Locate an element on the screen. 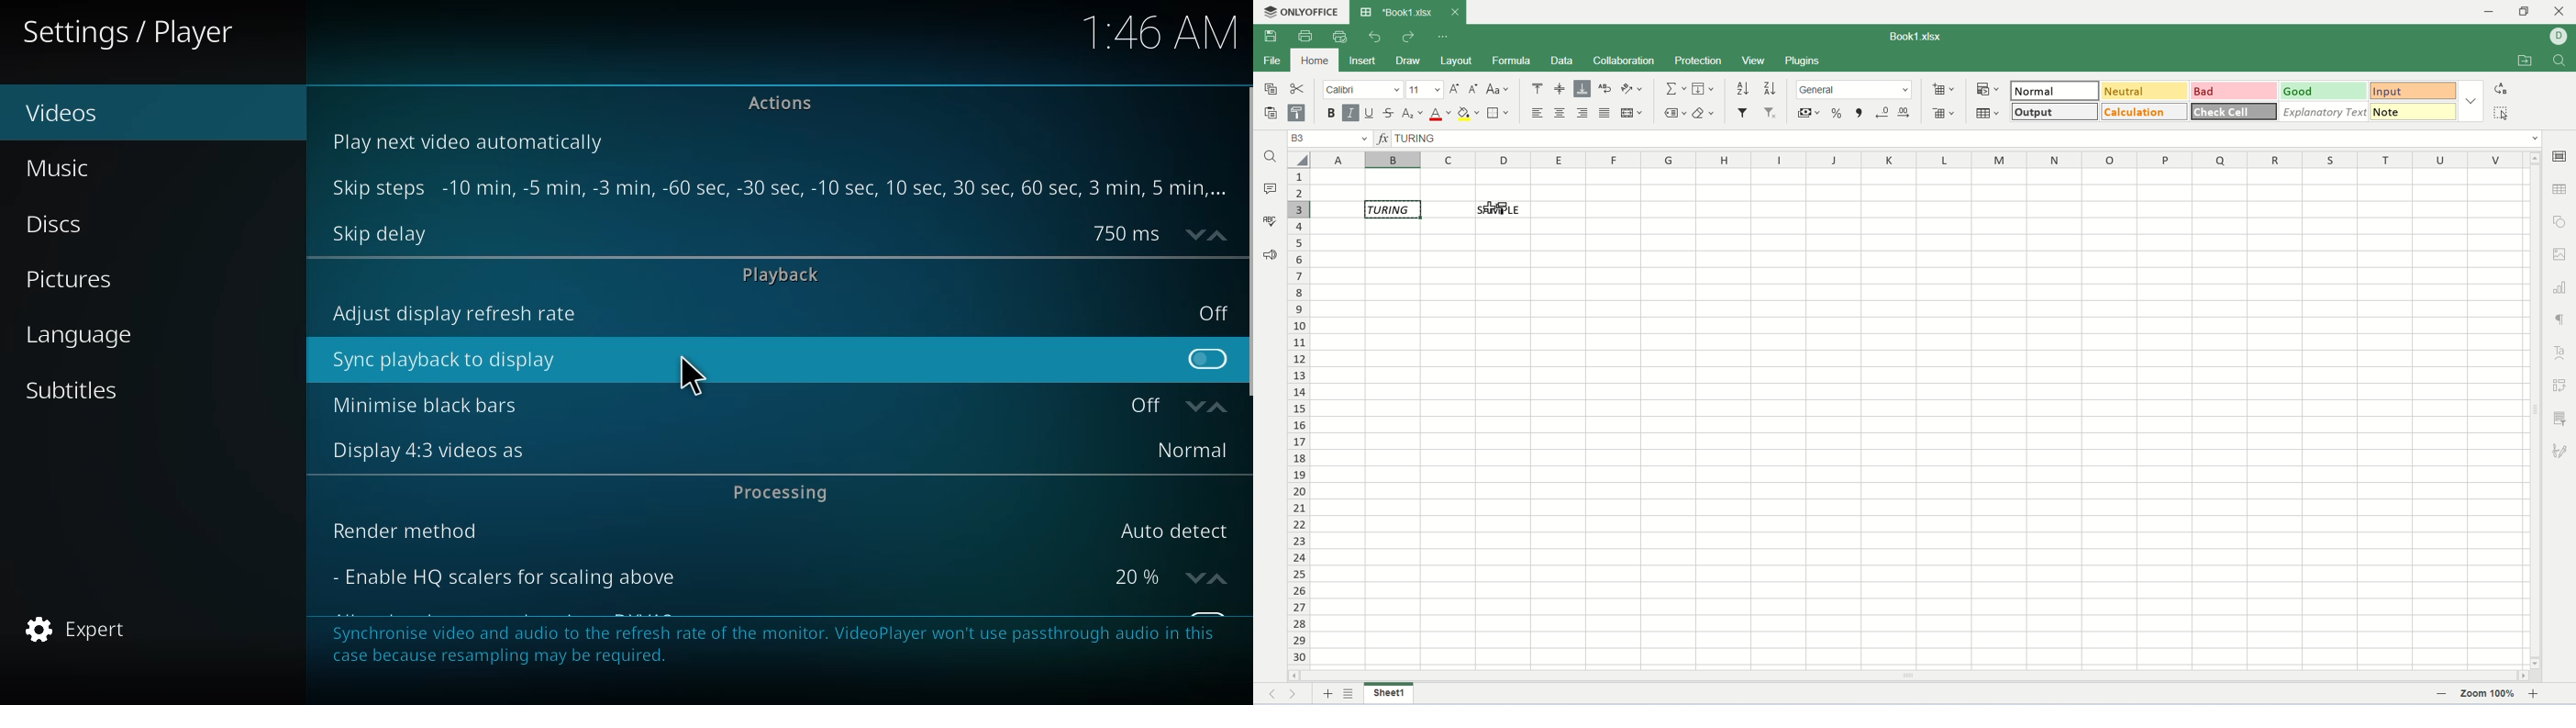  percent style is located at coordinates (1838, 114).